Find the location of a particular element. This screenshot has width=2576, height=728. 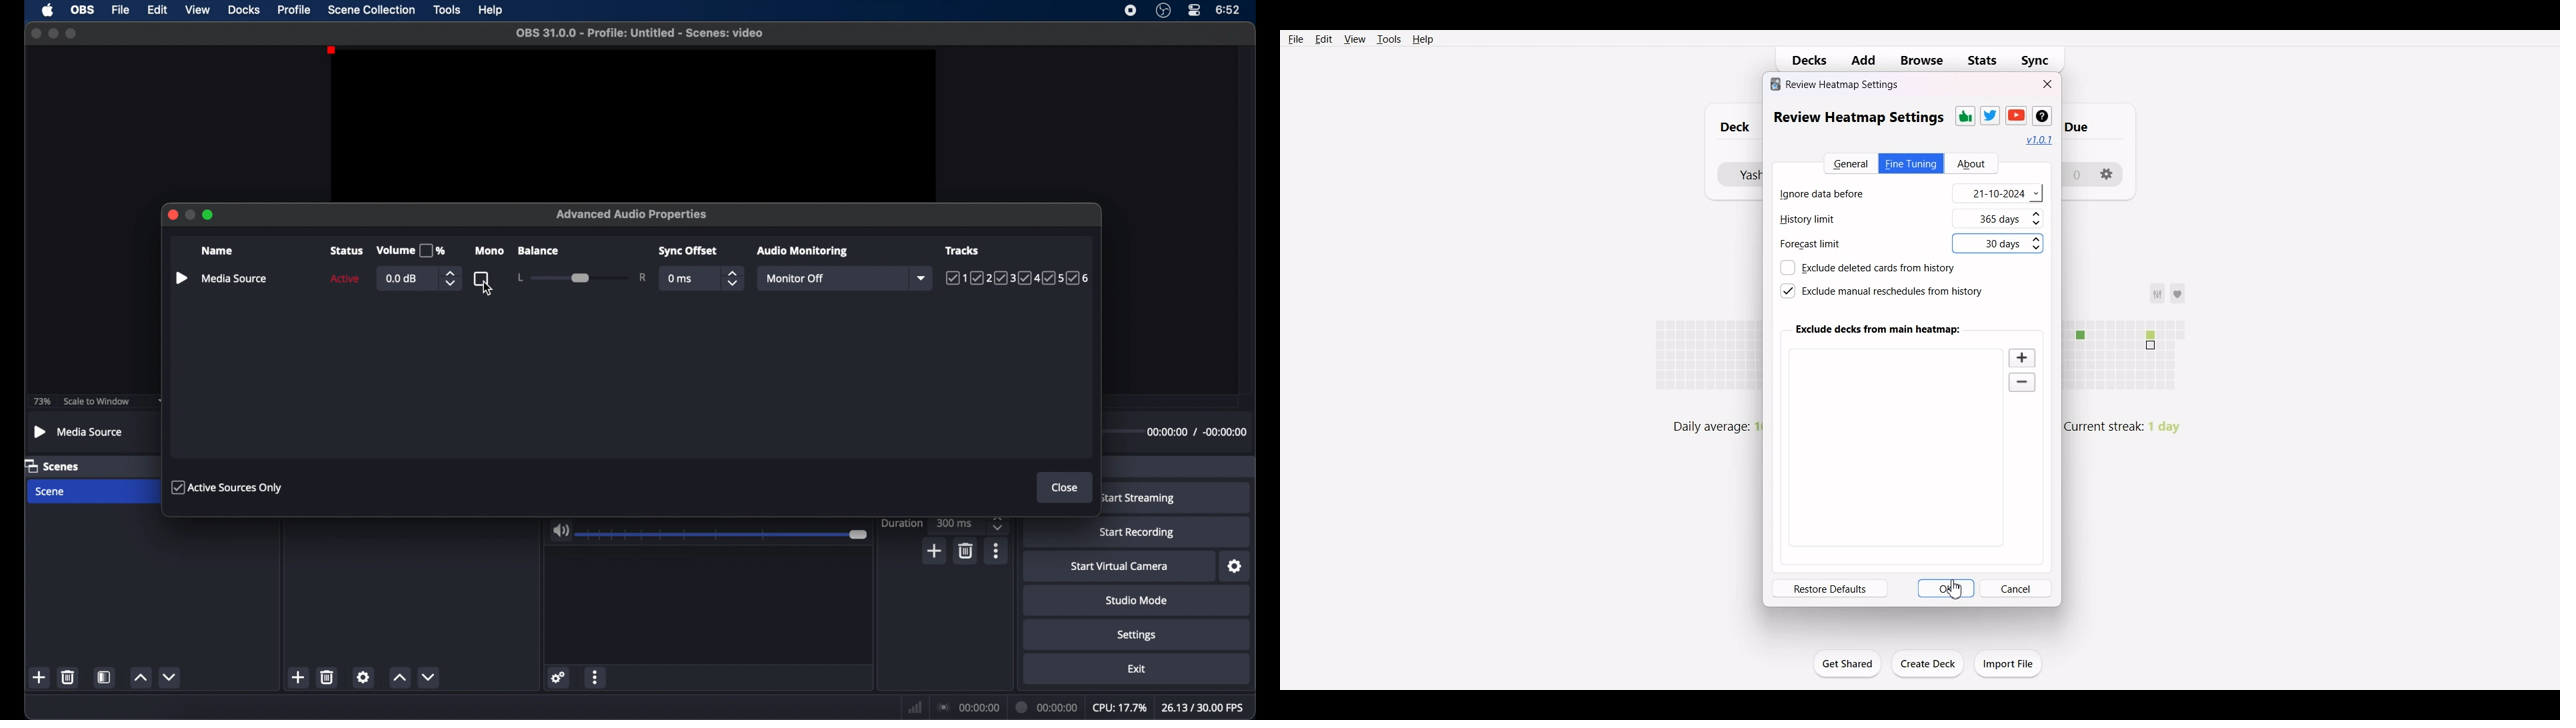

scene is located at coordinates (51, 491).